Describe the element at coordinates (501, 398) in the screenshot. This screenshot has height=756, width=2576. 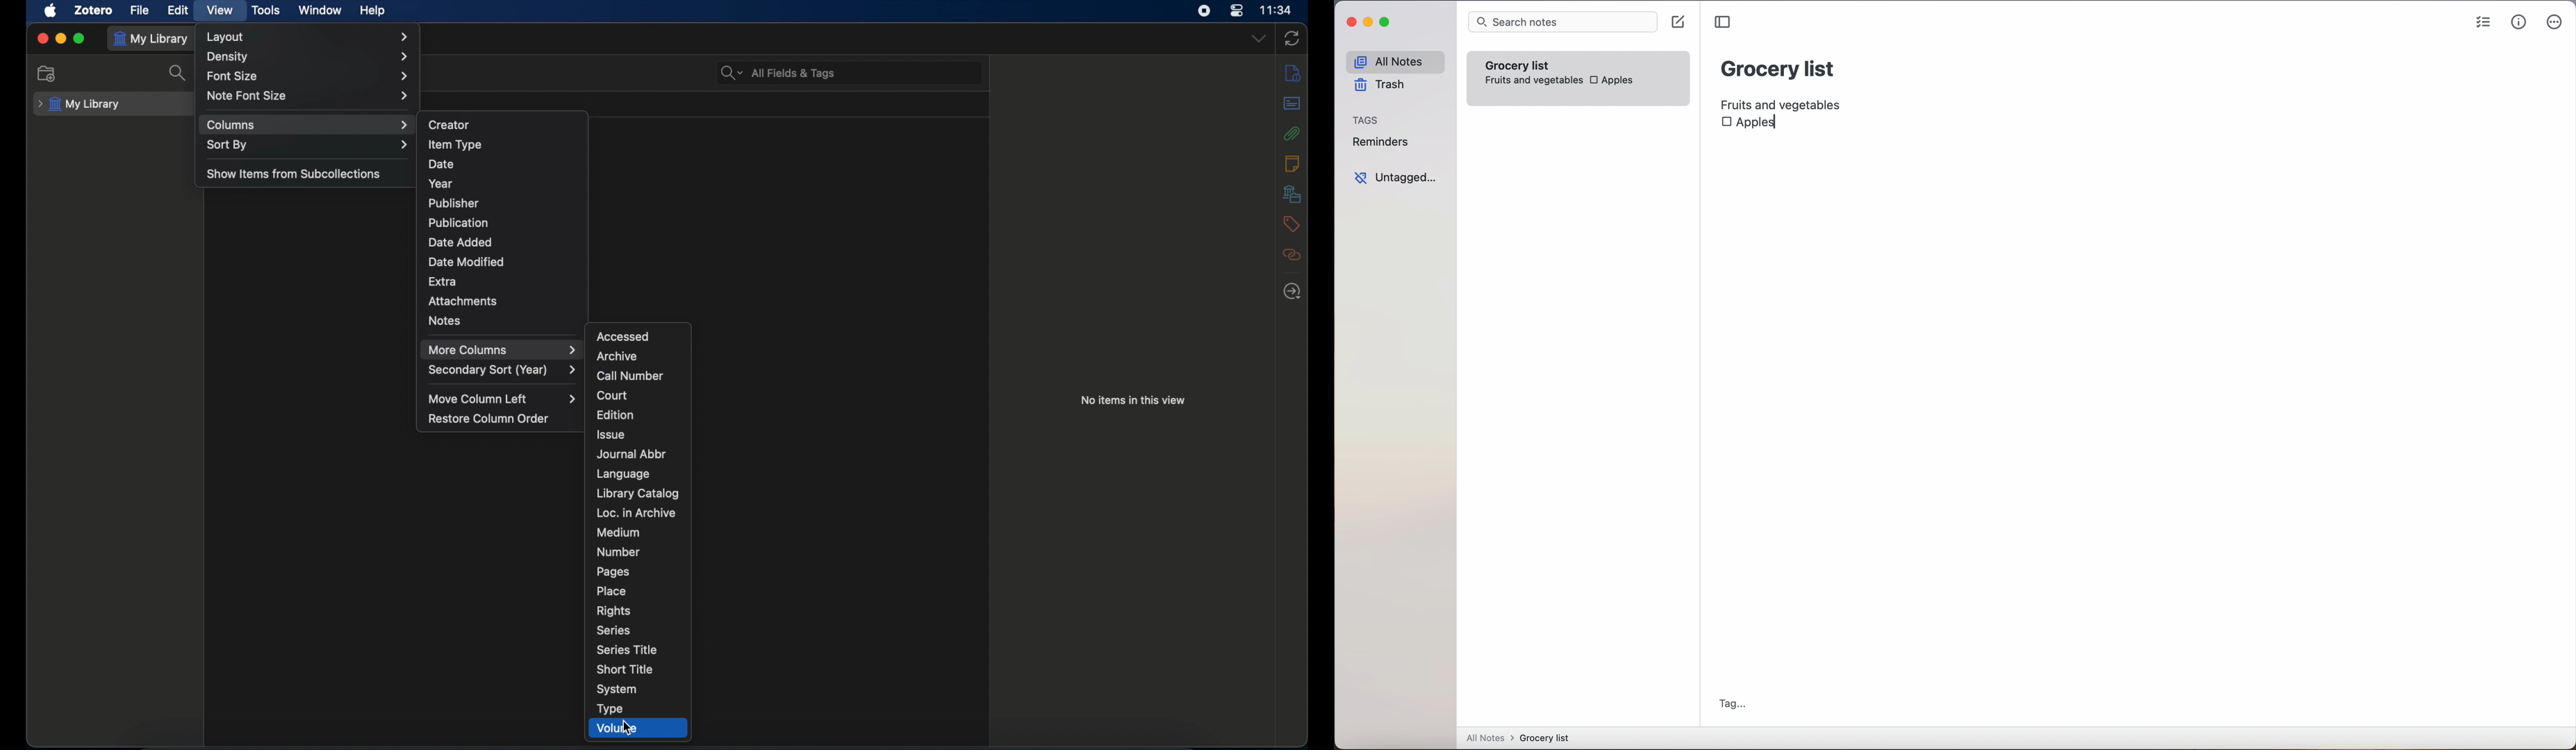
I see `move column left` at that location.